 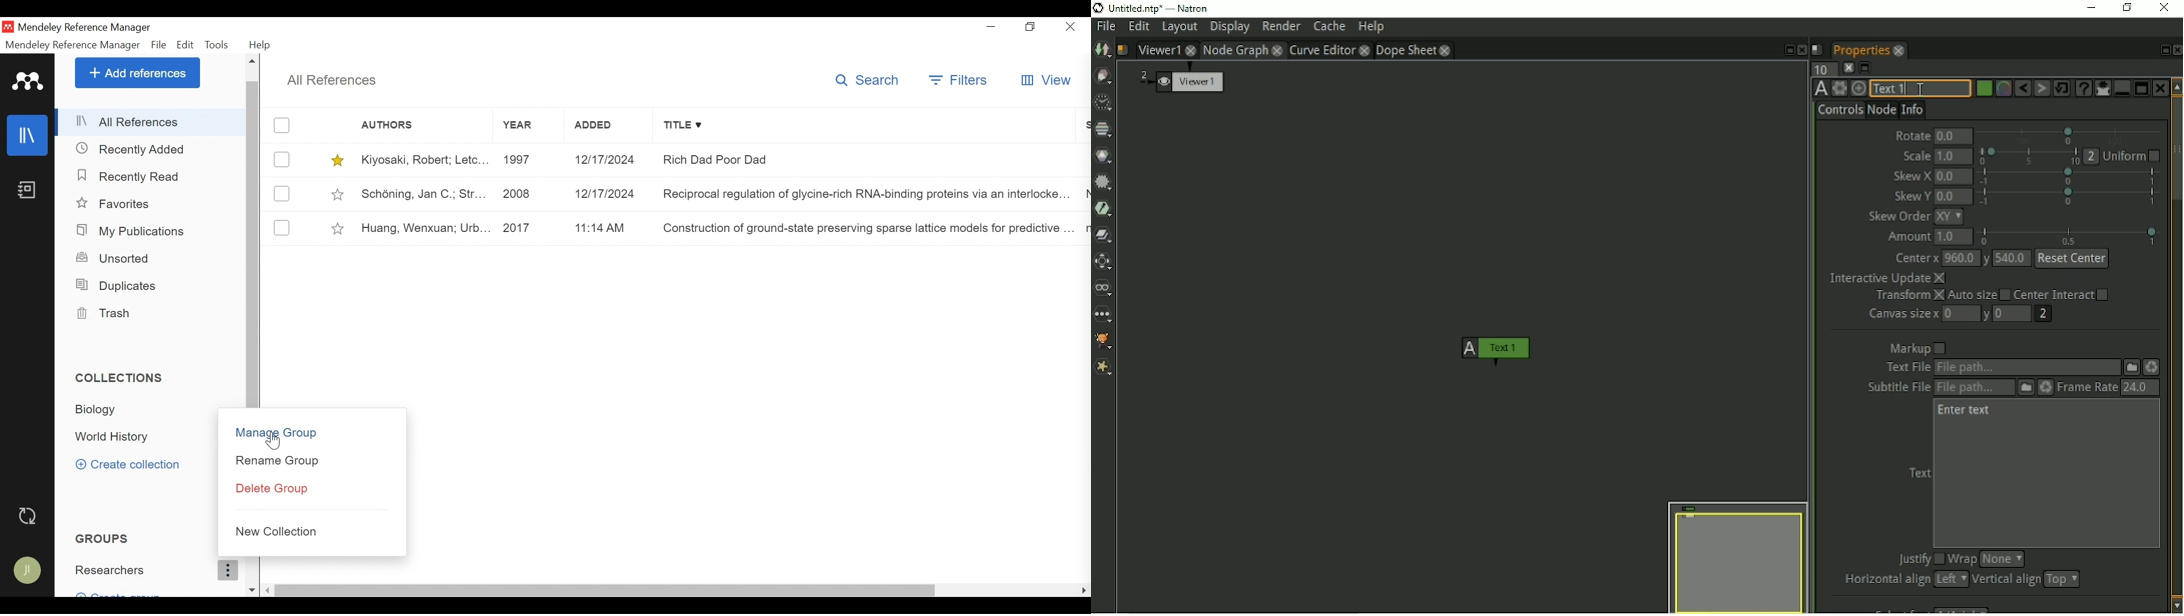 What do you see at coordinates (335, 80) in the screenshot?
I see `All References` at bounding box center [335, 80].